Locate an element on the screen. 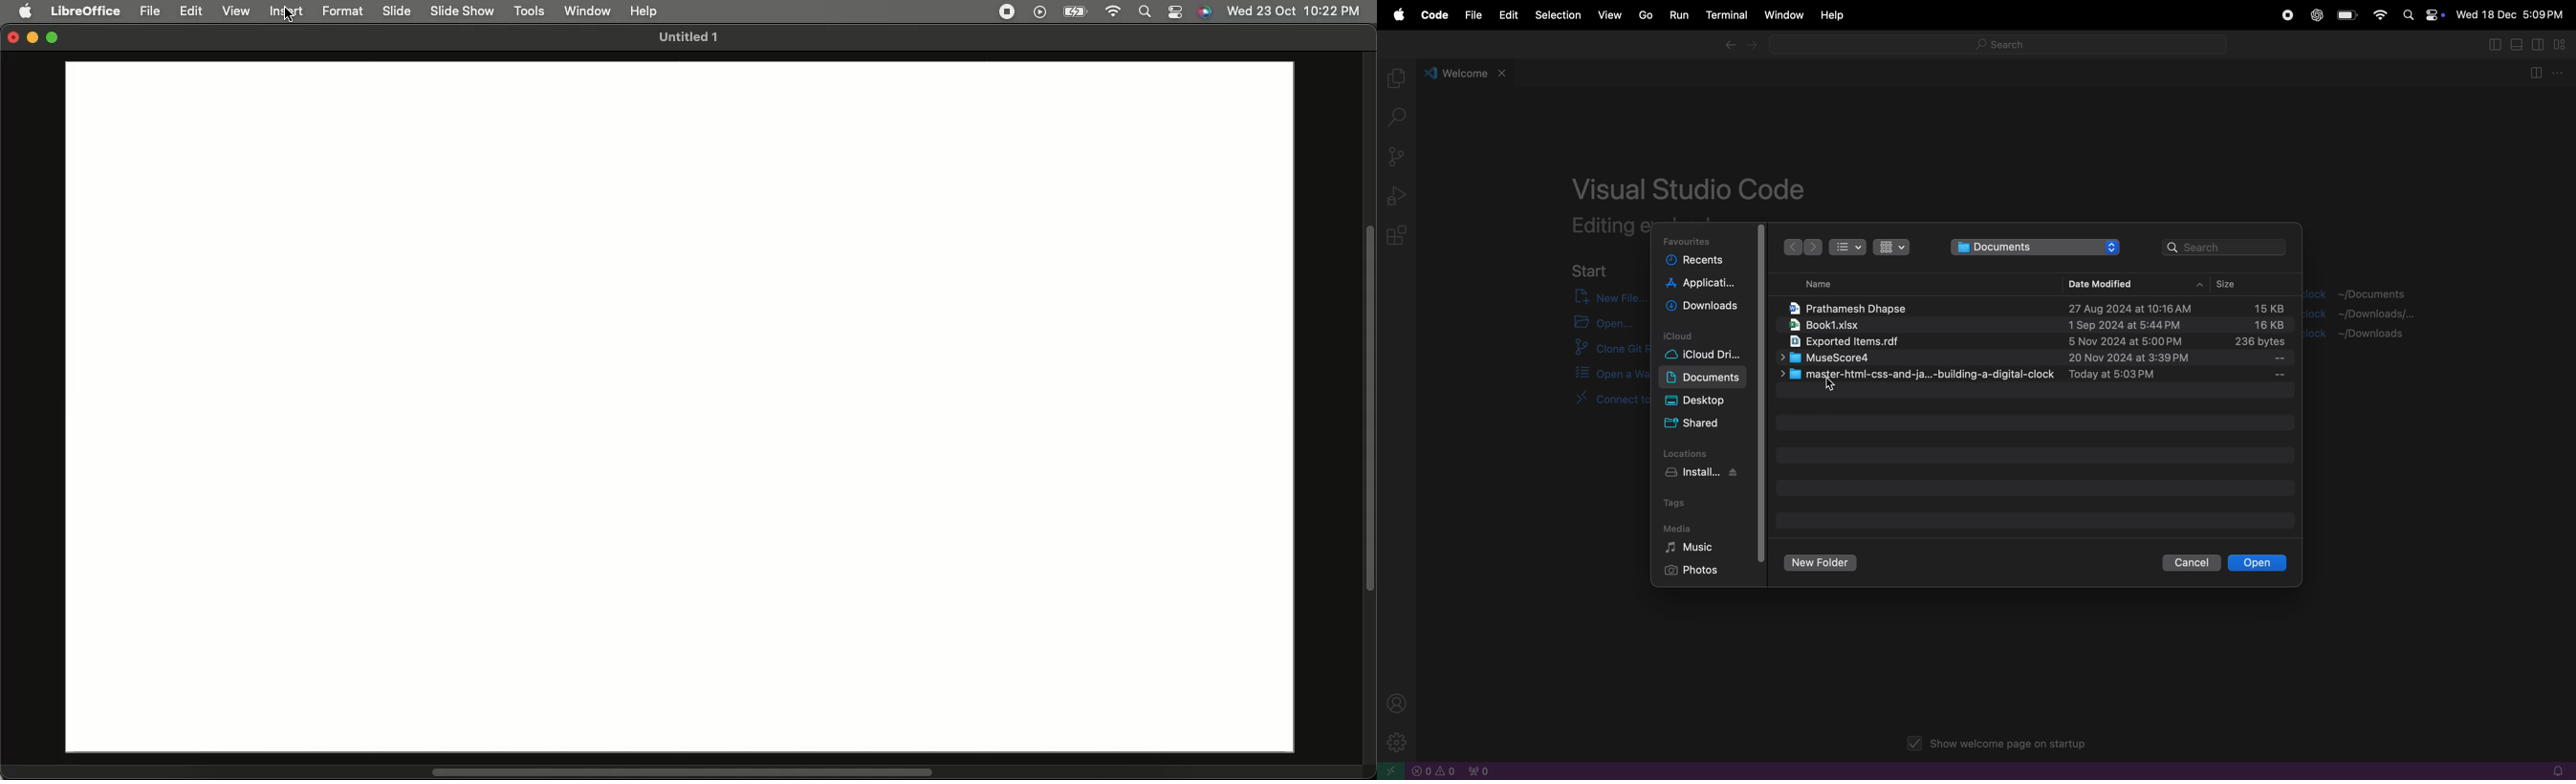  window is located at coordinates (1782, 15).